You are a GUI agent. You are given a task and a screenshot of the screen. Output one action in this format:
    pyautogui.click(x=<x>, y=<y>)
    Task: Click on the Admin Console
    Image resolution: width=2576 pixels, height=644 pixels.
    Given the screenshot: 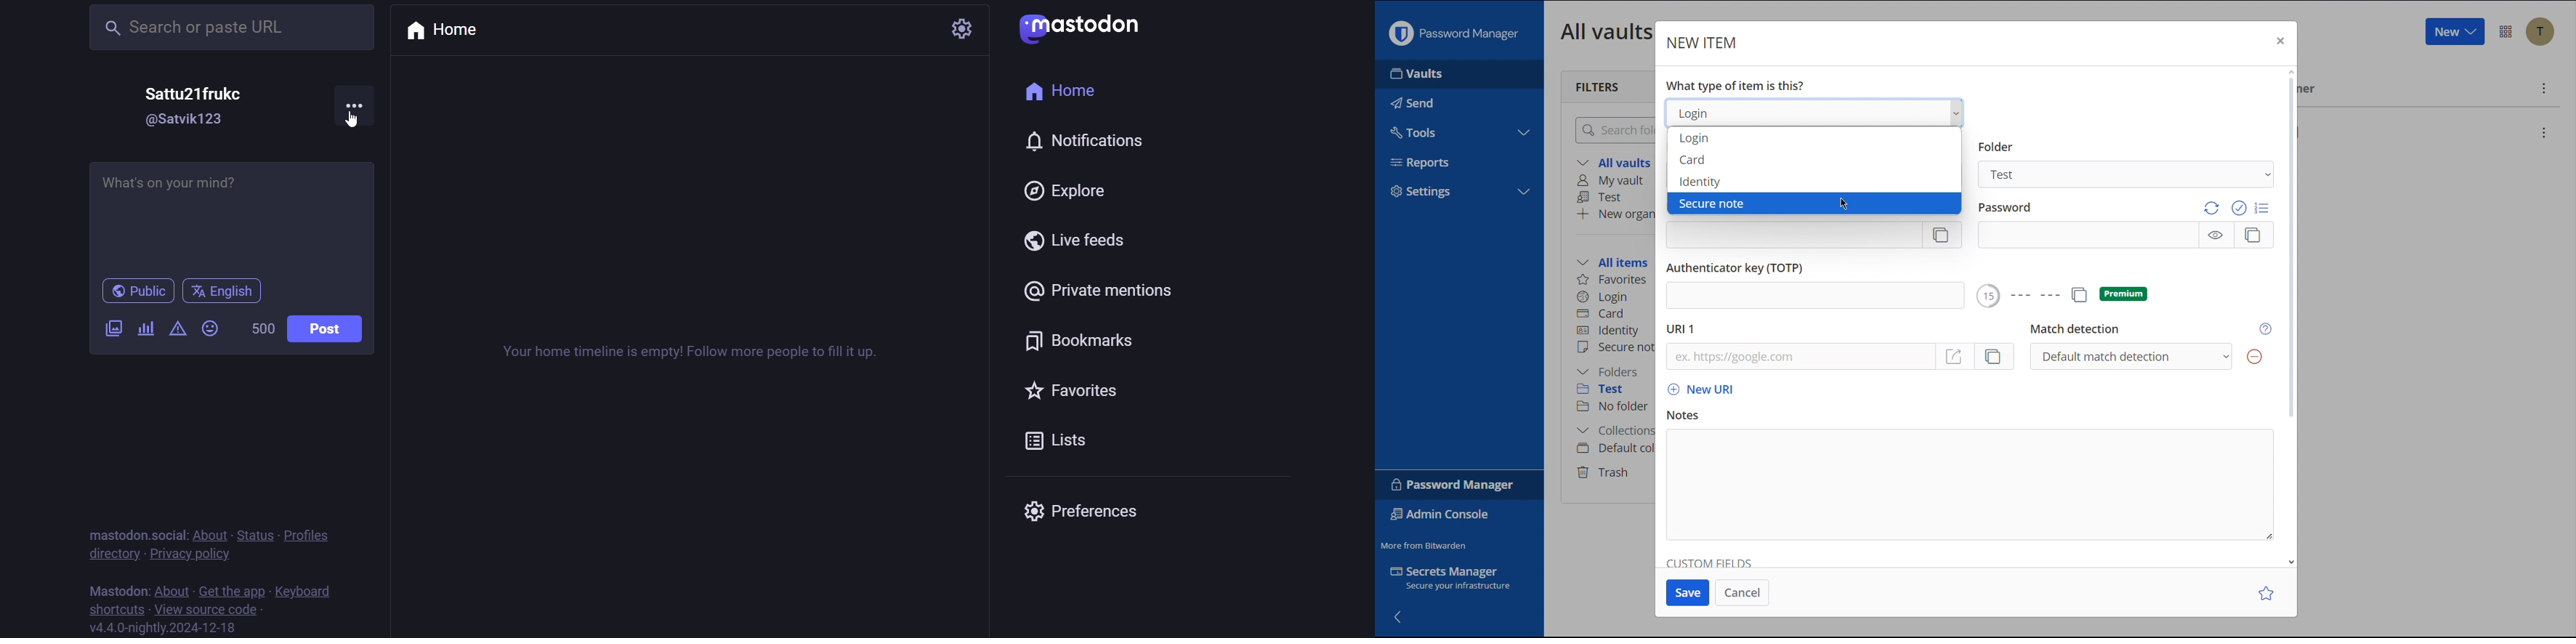 What is the action you would take?
    pyautogui.click(x=1443, y=516)
    